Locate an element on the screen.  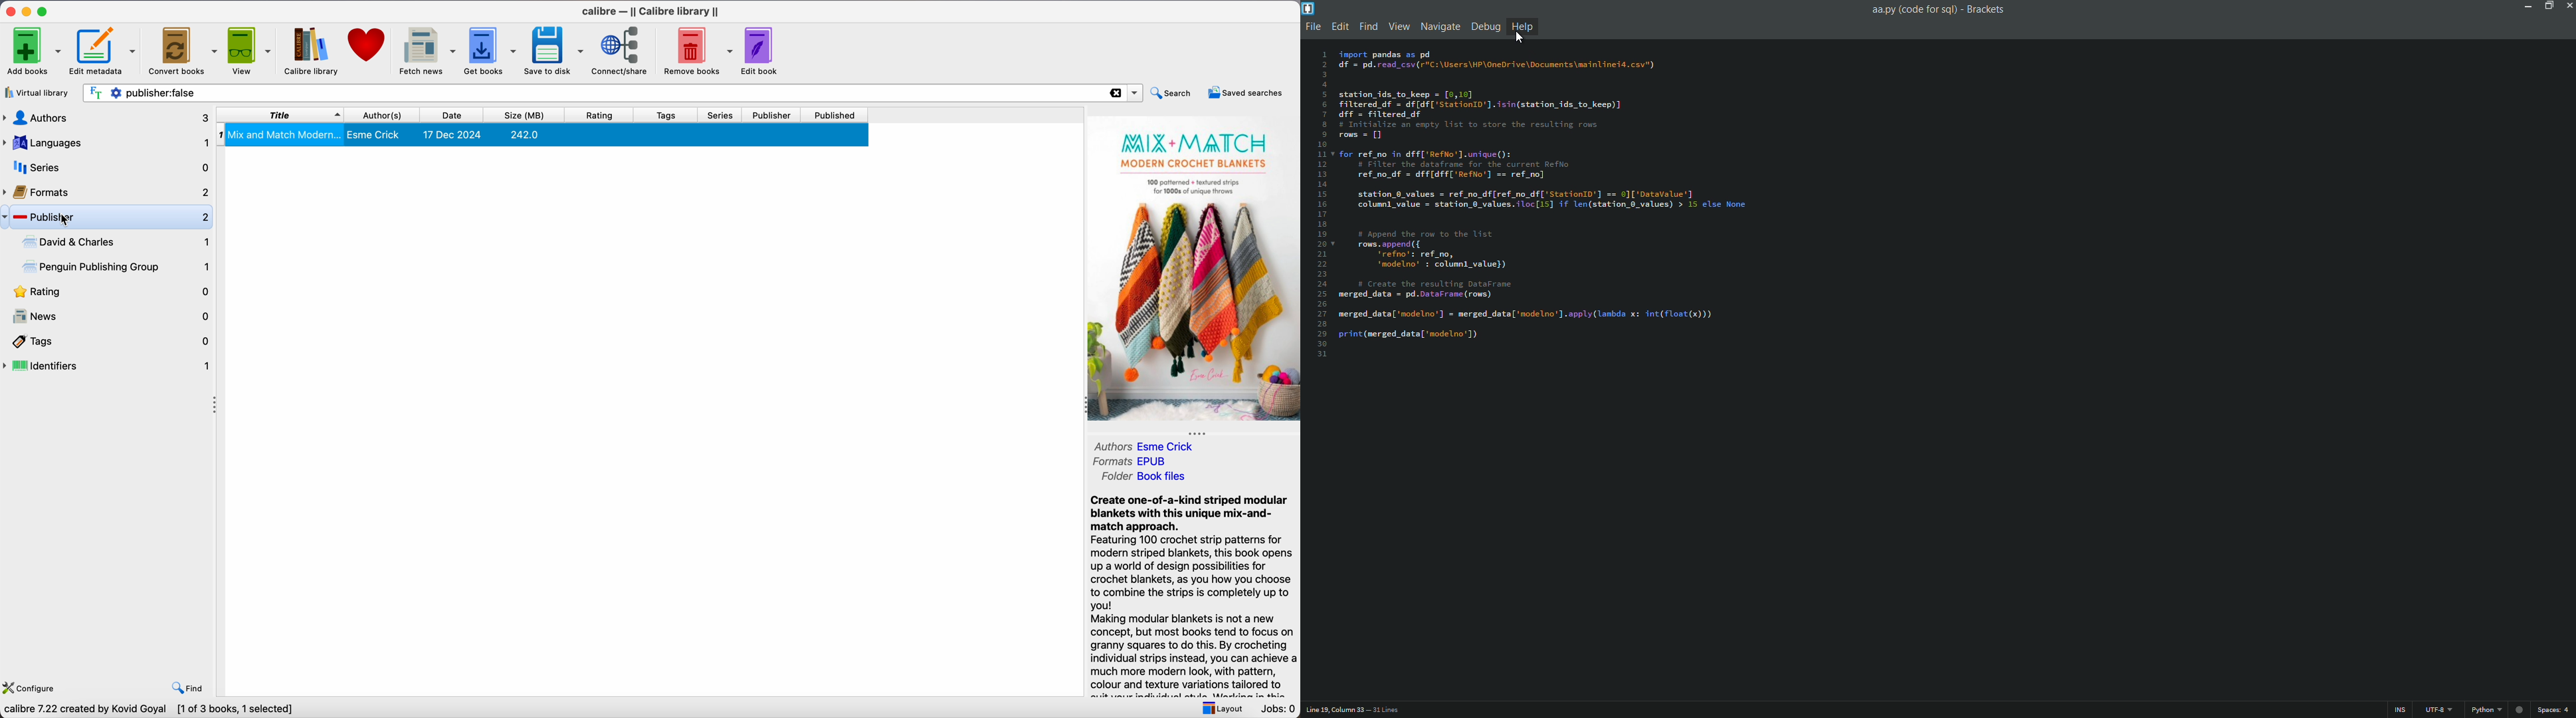
edit book is located at coordinates (763, 50).